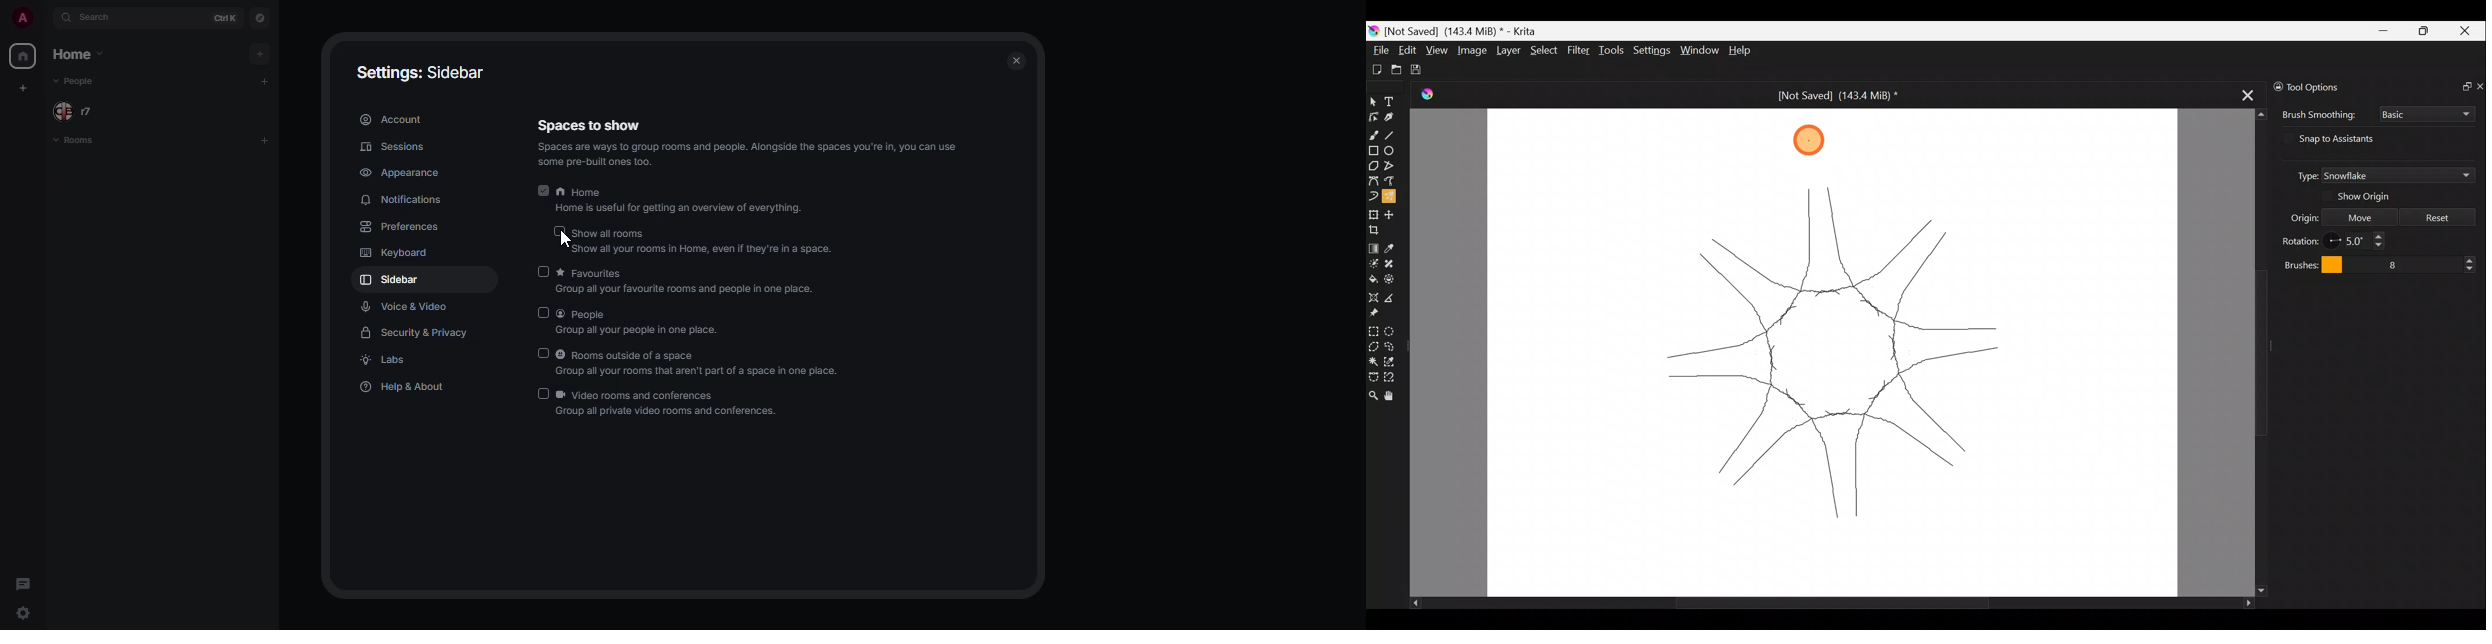  What do you see at coordinates (1581, 51) in the screenshot?
I see `Filter` at bounding box center [1581, 51].